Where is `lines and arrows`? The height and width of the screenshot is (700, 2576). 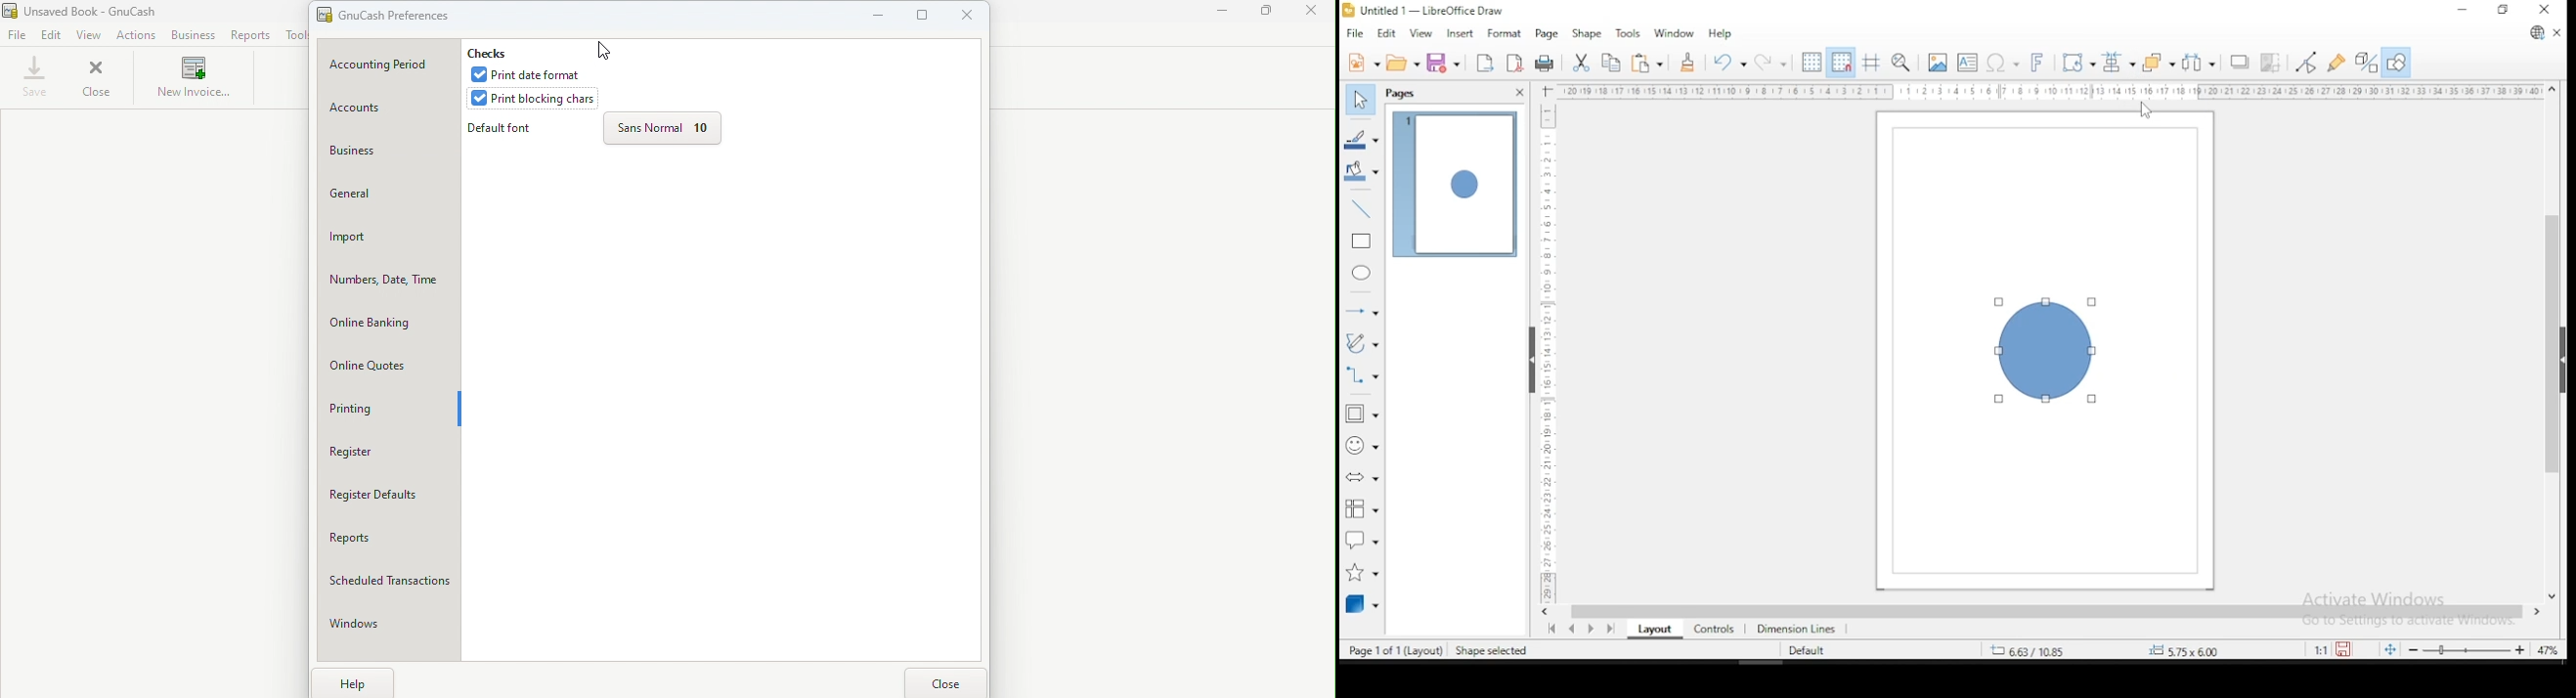 lines and arrows is located at coordinates (1363, 310).